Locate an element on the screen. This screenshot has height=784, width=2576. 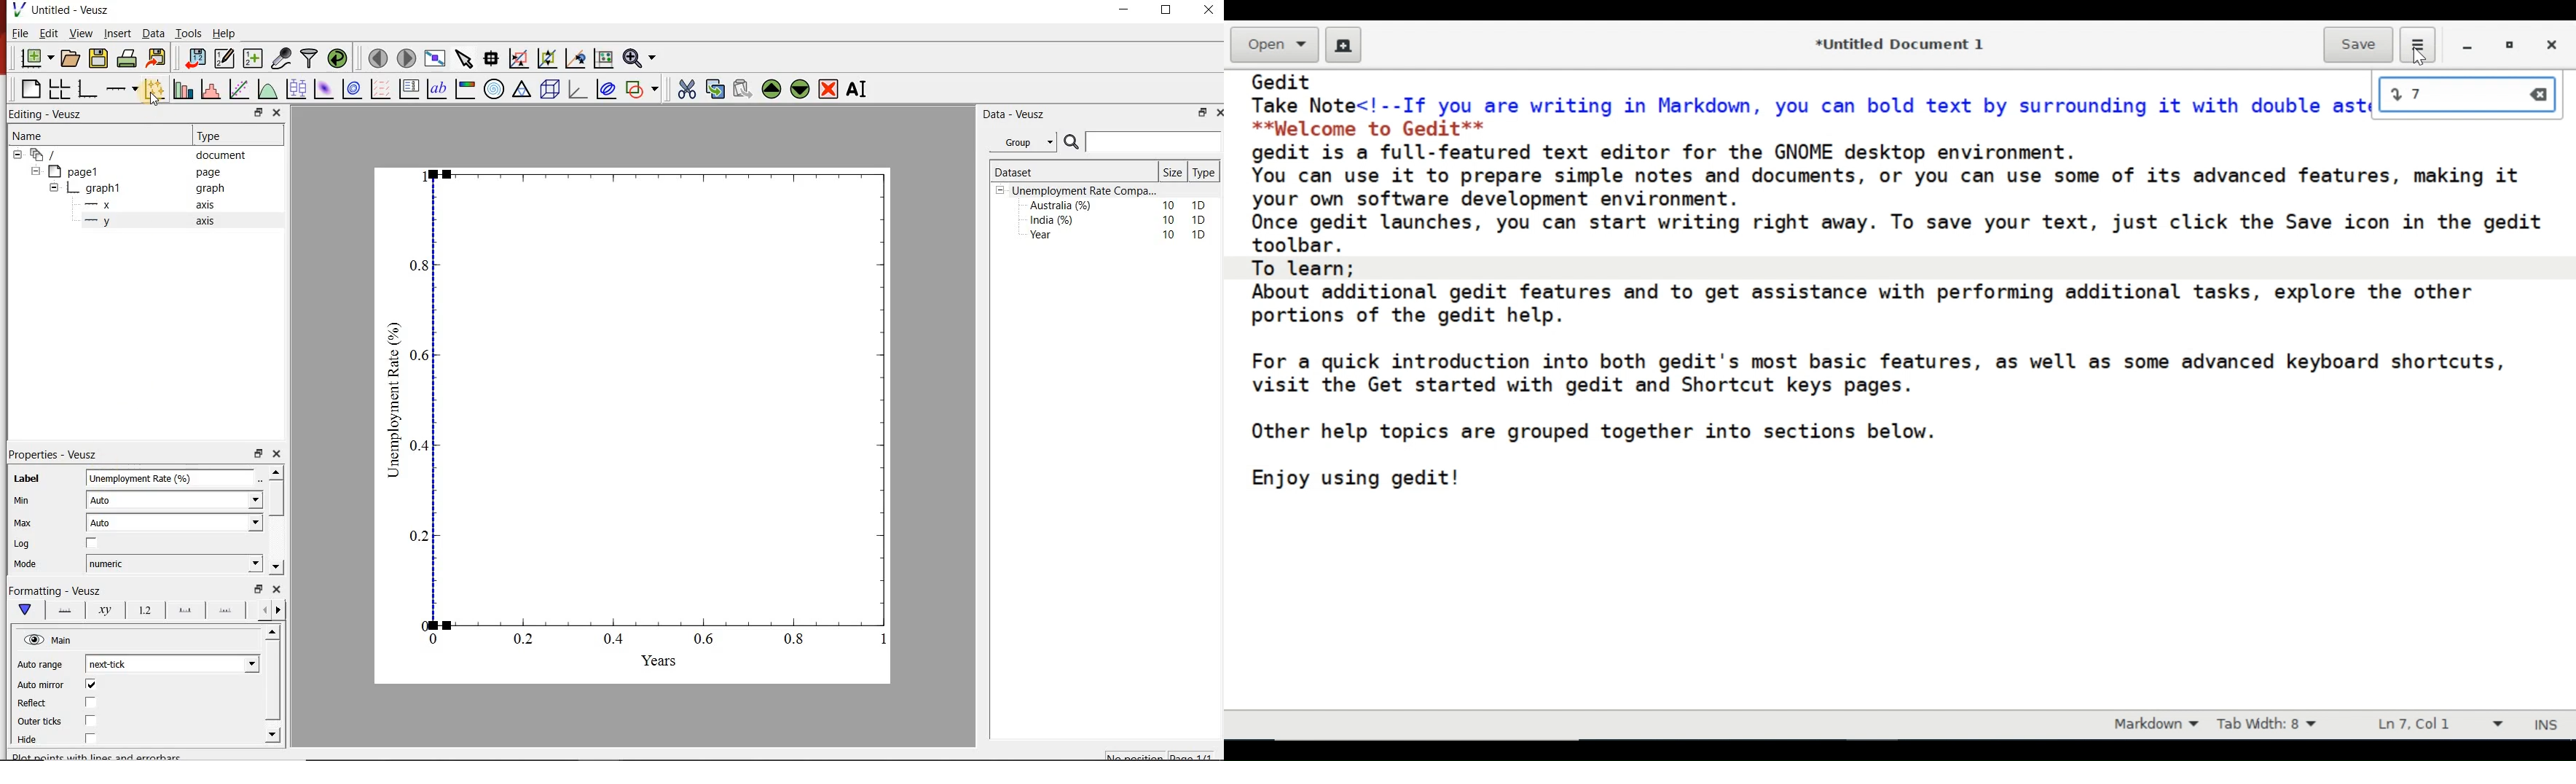
Type is located at coordinates (1203, 173).